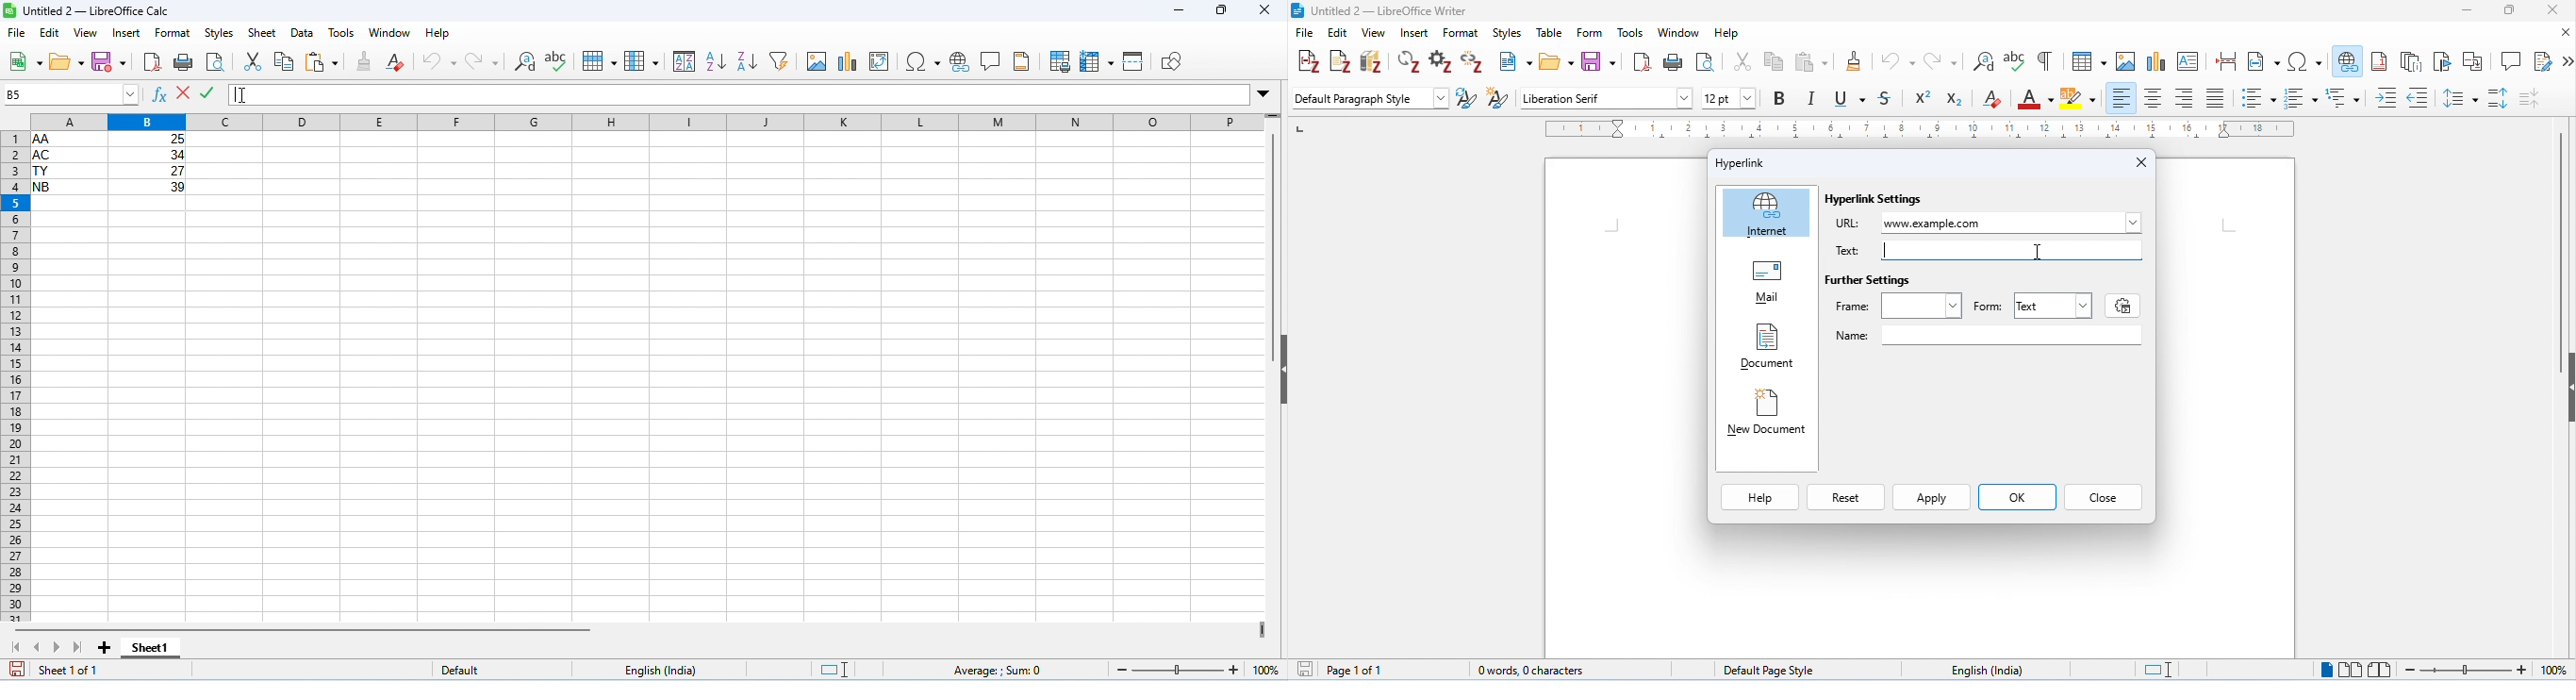  Describe the element at coordinates (2109, 496) in the screenshot. I see `Close` at that location.